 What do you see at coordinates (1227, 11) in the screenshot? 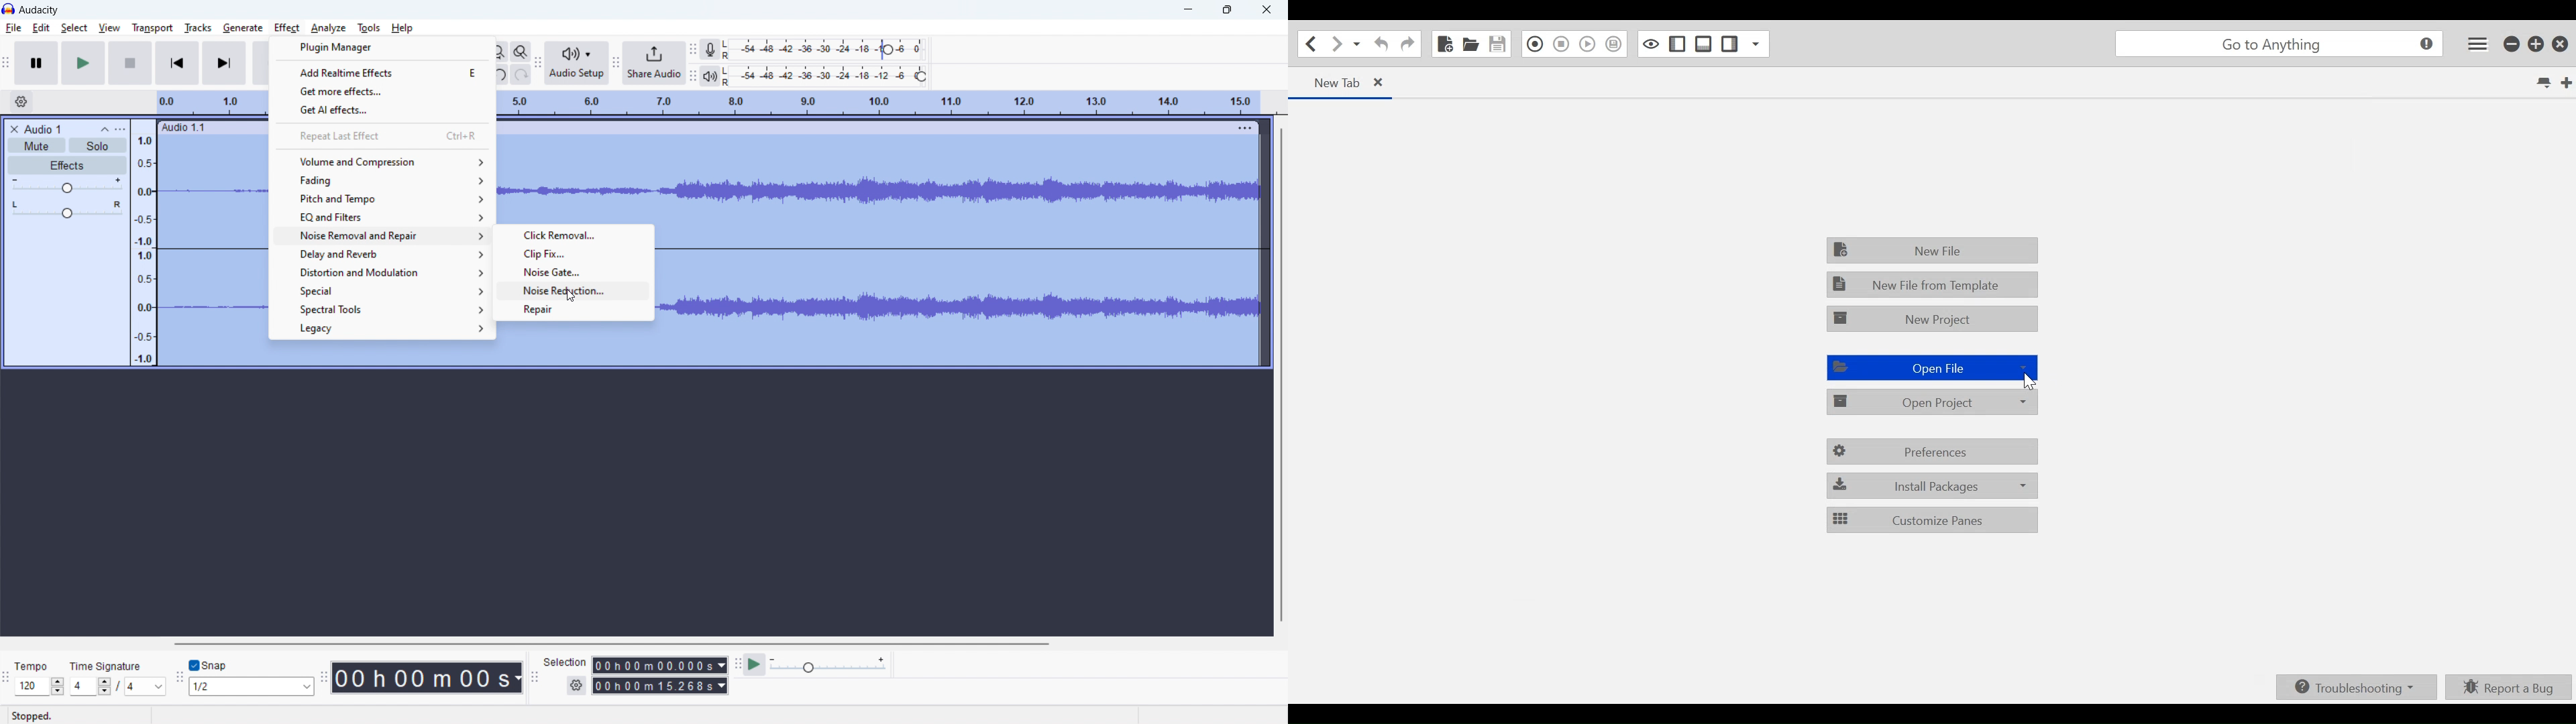
I see `maximize` at bounding box center [1227, 11].